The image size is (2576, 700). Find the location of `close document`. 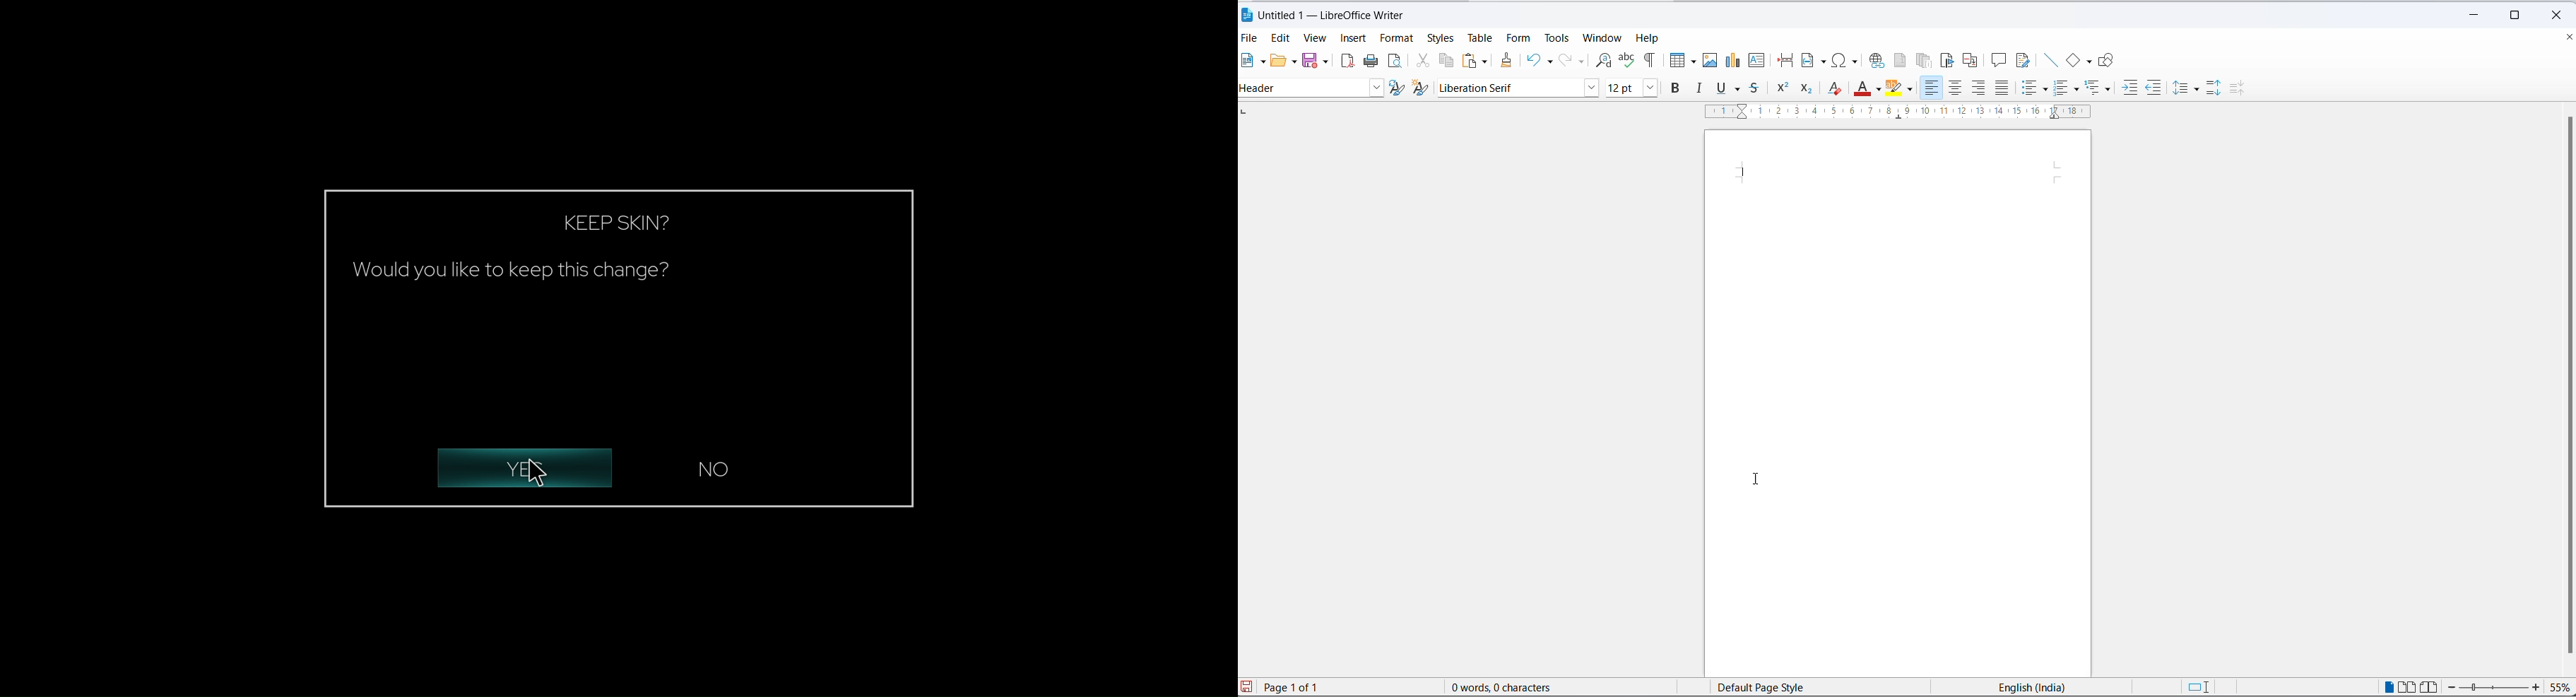

close document is located at coordinates (2568, 36).